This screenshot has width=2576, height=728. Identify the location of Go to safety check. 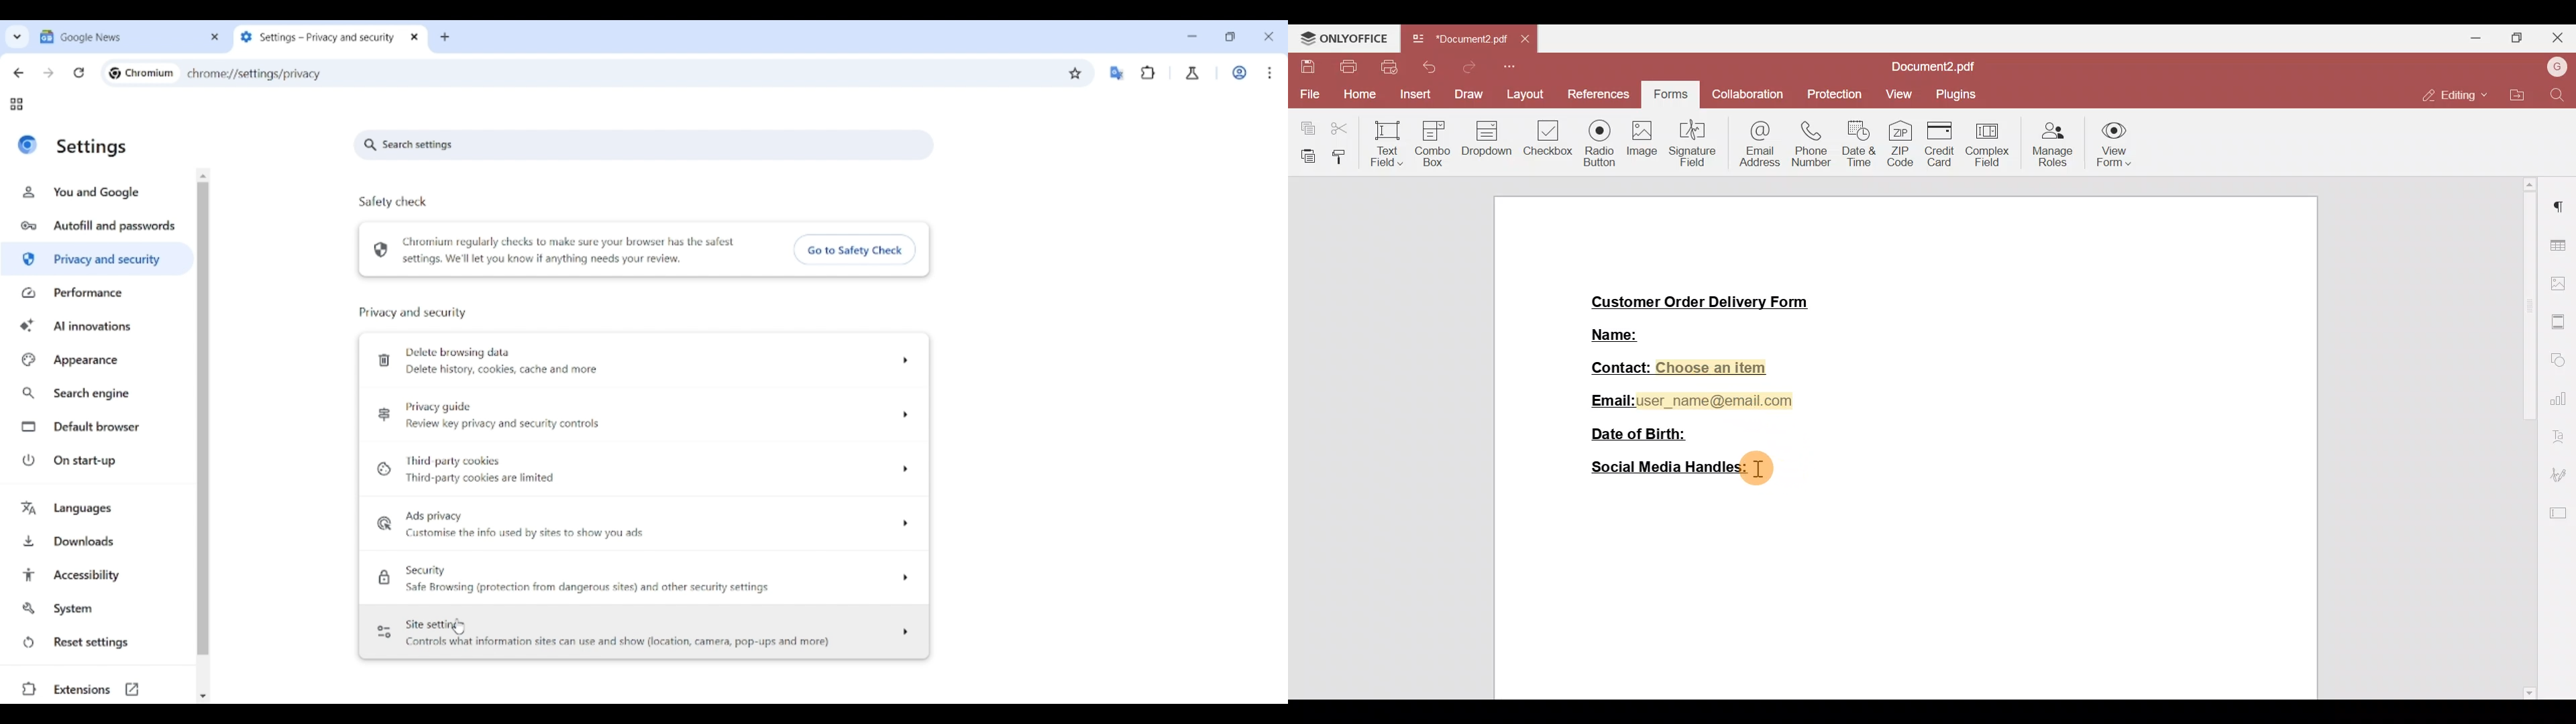
(855, 249).